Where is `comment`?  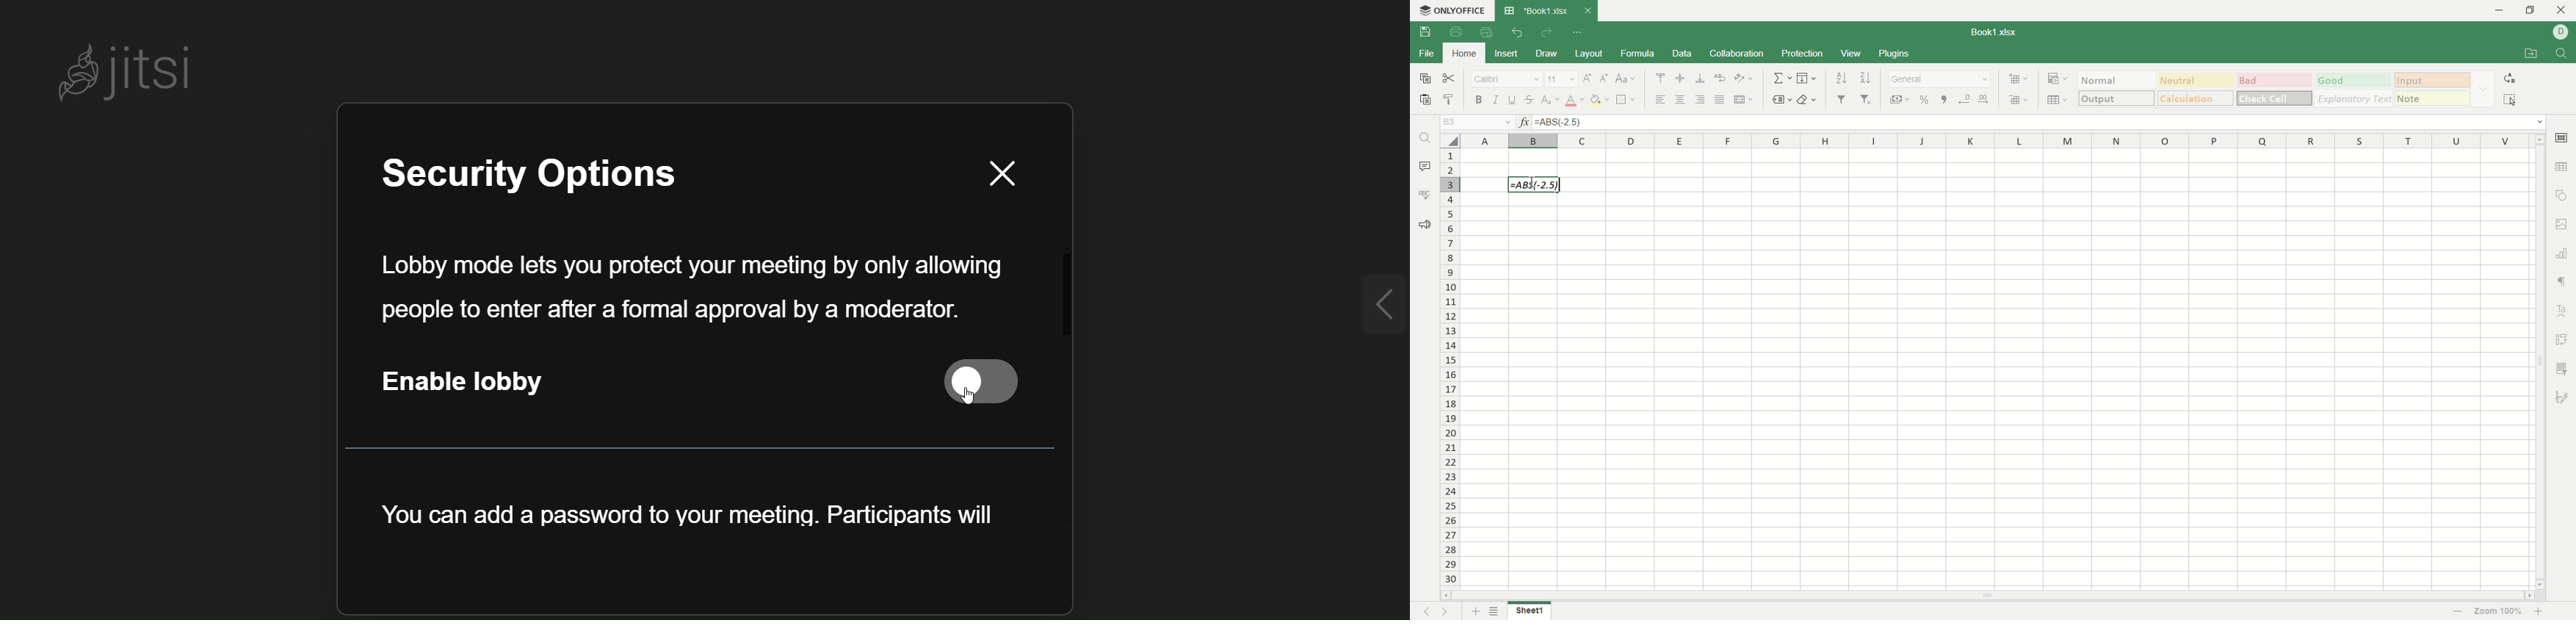 comment is located at coordinates (1421, 165).